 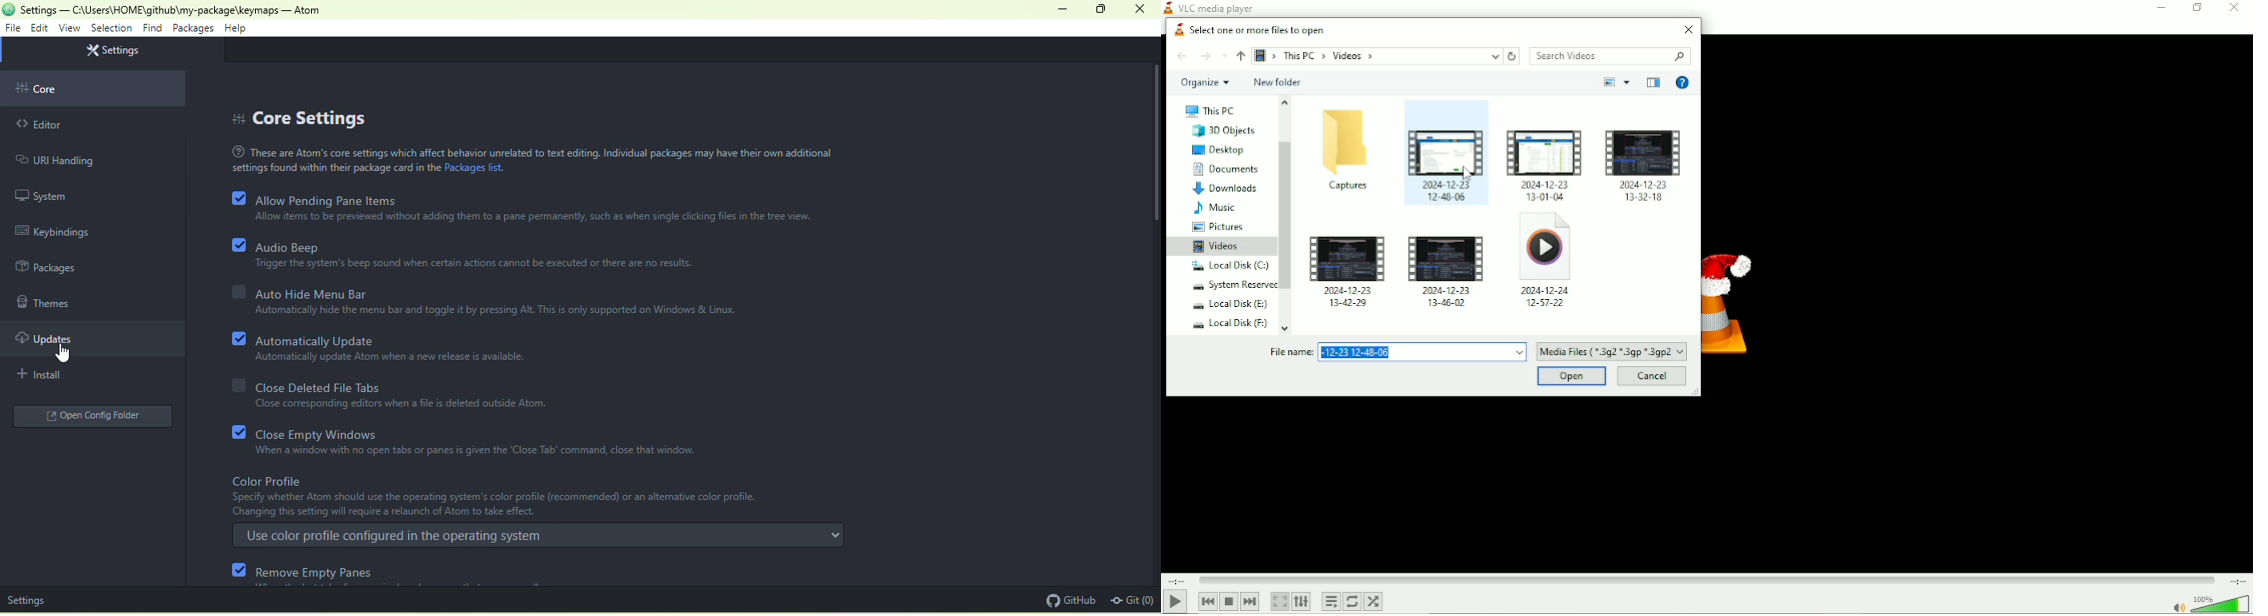 What do you see at coordinates (472, 263) in the screenshot?
I see `text on audio beep` at bounding box center [472, 263].